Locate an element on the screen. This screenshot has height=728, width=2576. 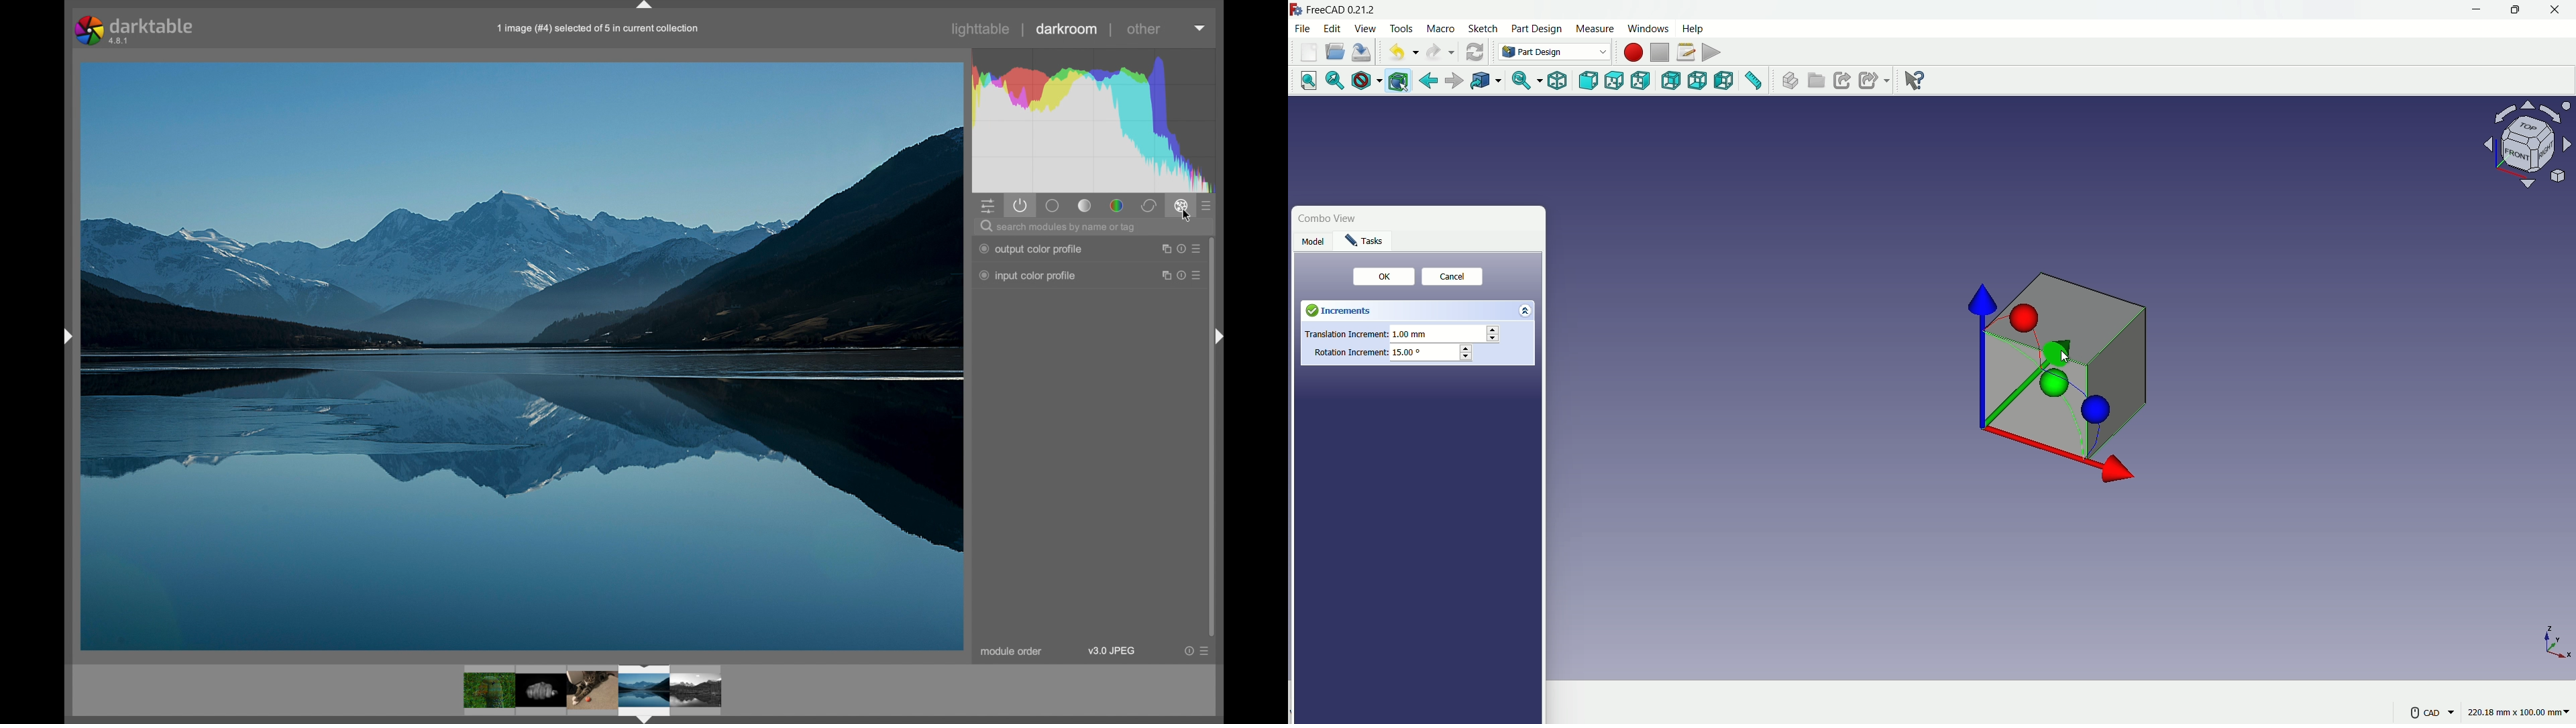
1 image (#4) selected of 5 in current collection is located at coordinates (598, 29).